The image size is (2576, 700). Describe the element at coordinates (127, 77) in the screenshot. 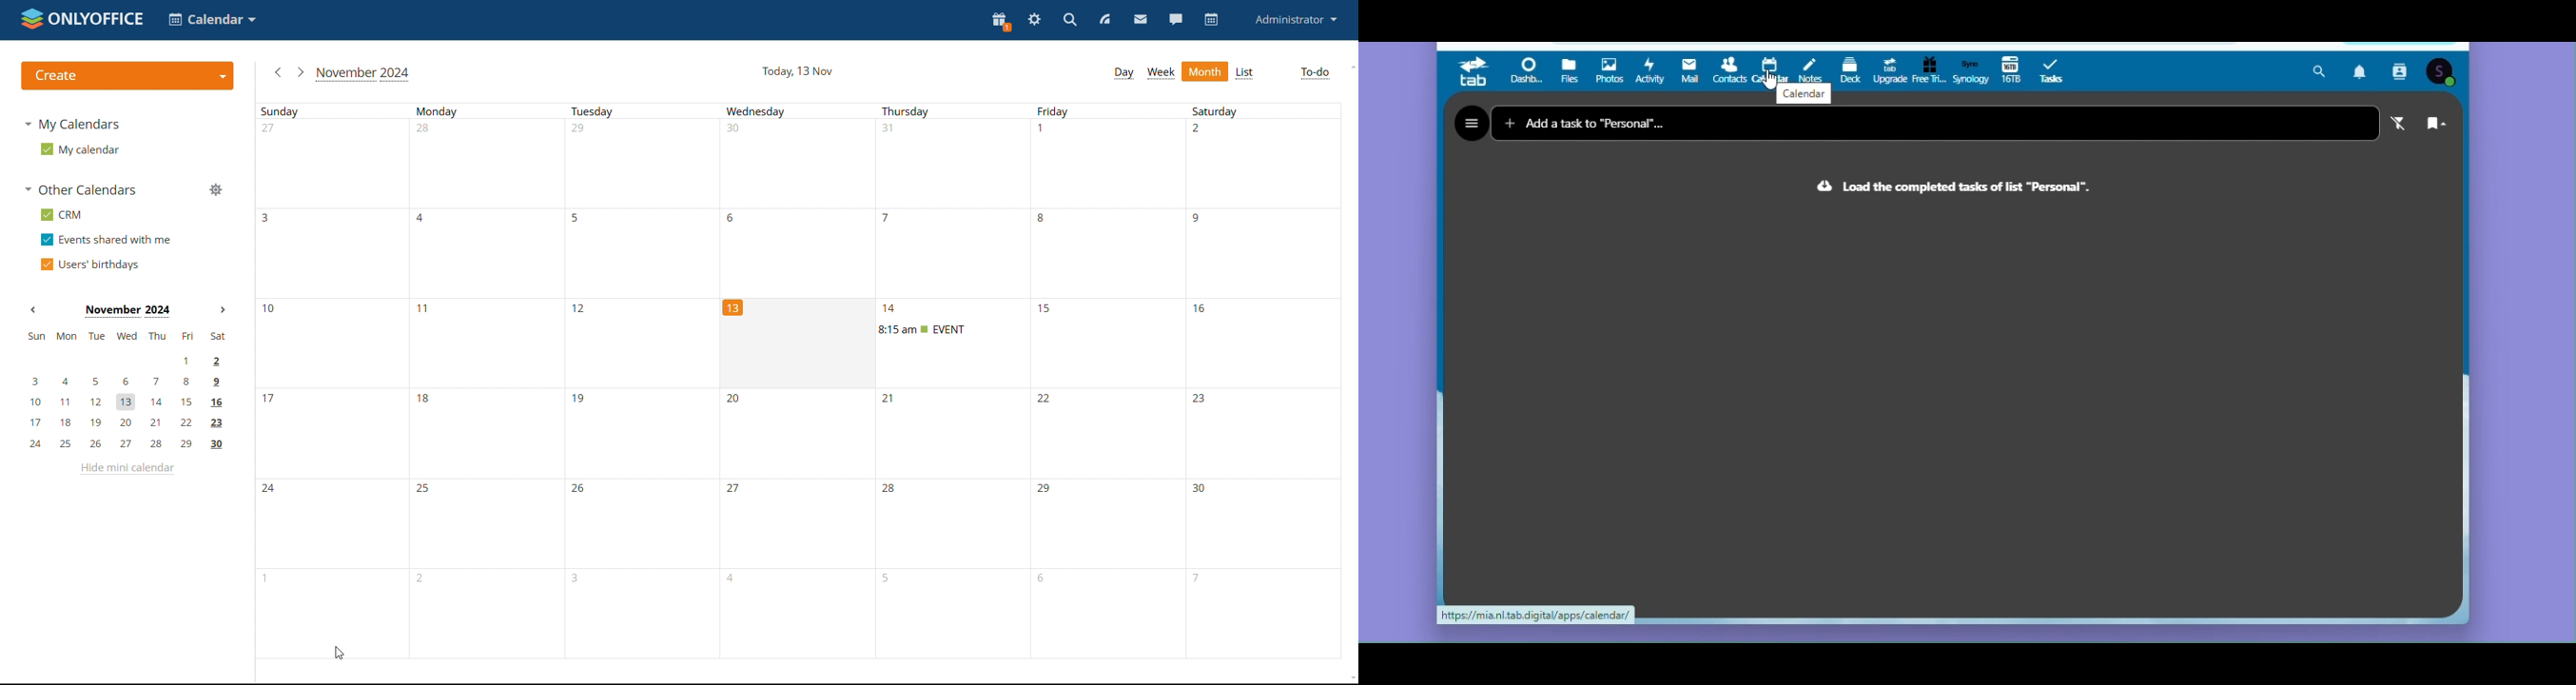

I see `create` at that location.